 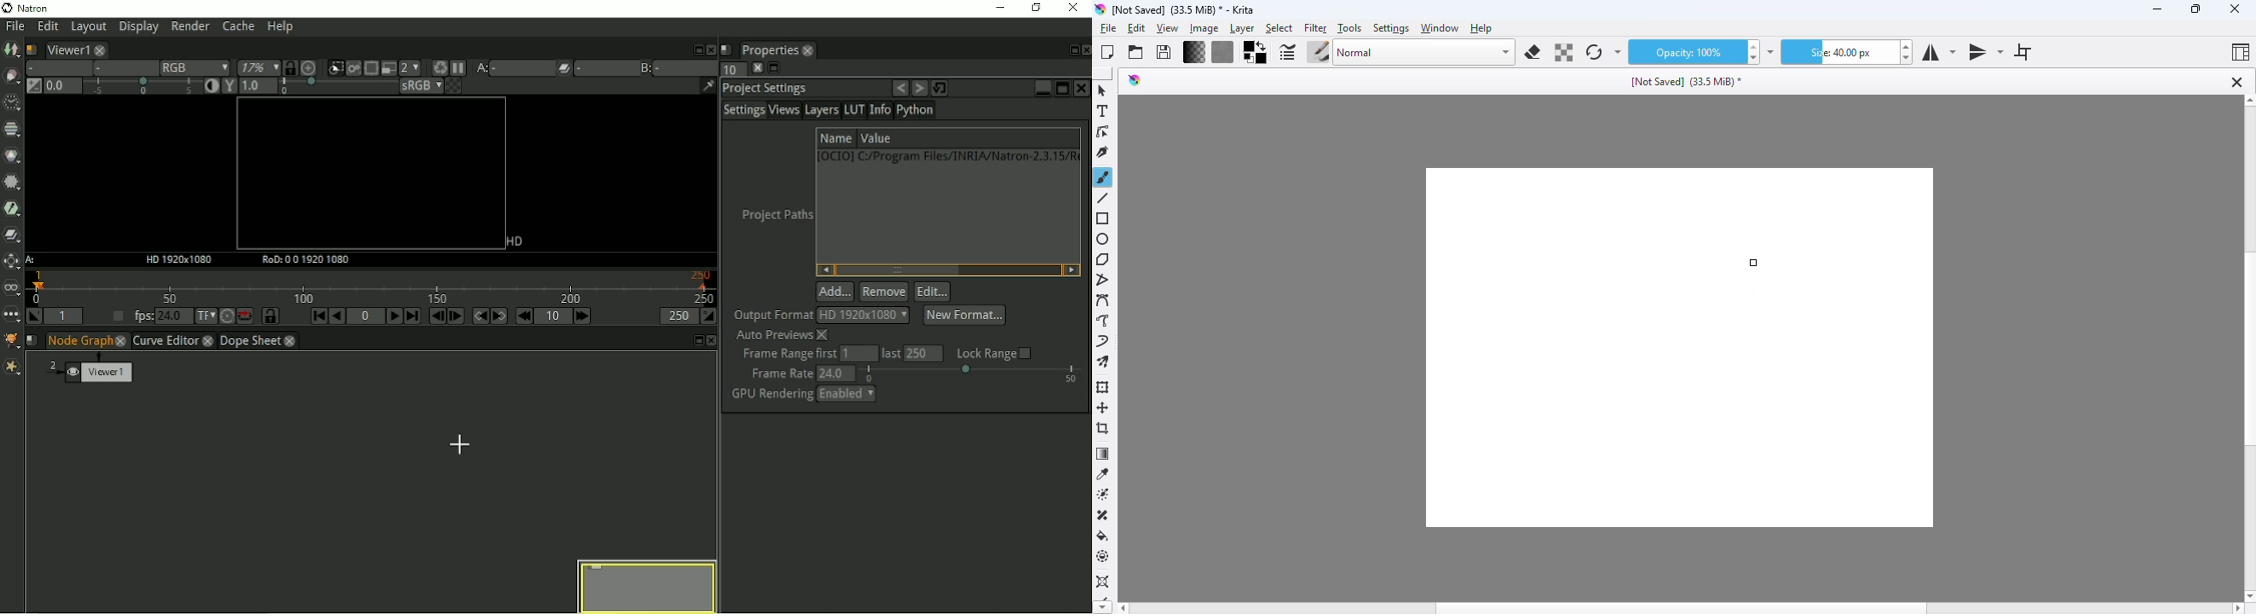 What do you see at coordinates (1103, 408) in the screenshot?
I see `move a layer` at bounding box center [1103, 408].